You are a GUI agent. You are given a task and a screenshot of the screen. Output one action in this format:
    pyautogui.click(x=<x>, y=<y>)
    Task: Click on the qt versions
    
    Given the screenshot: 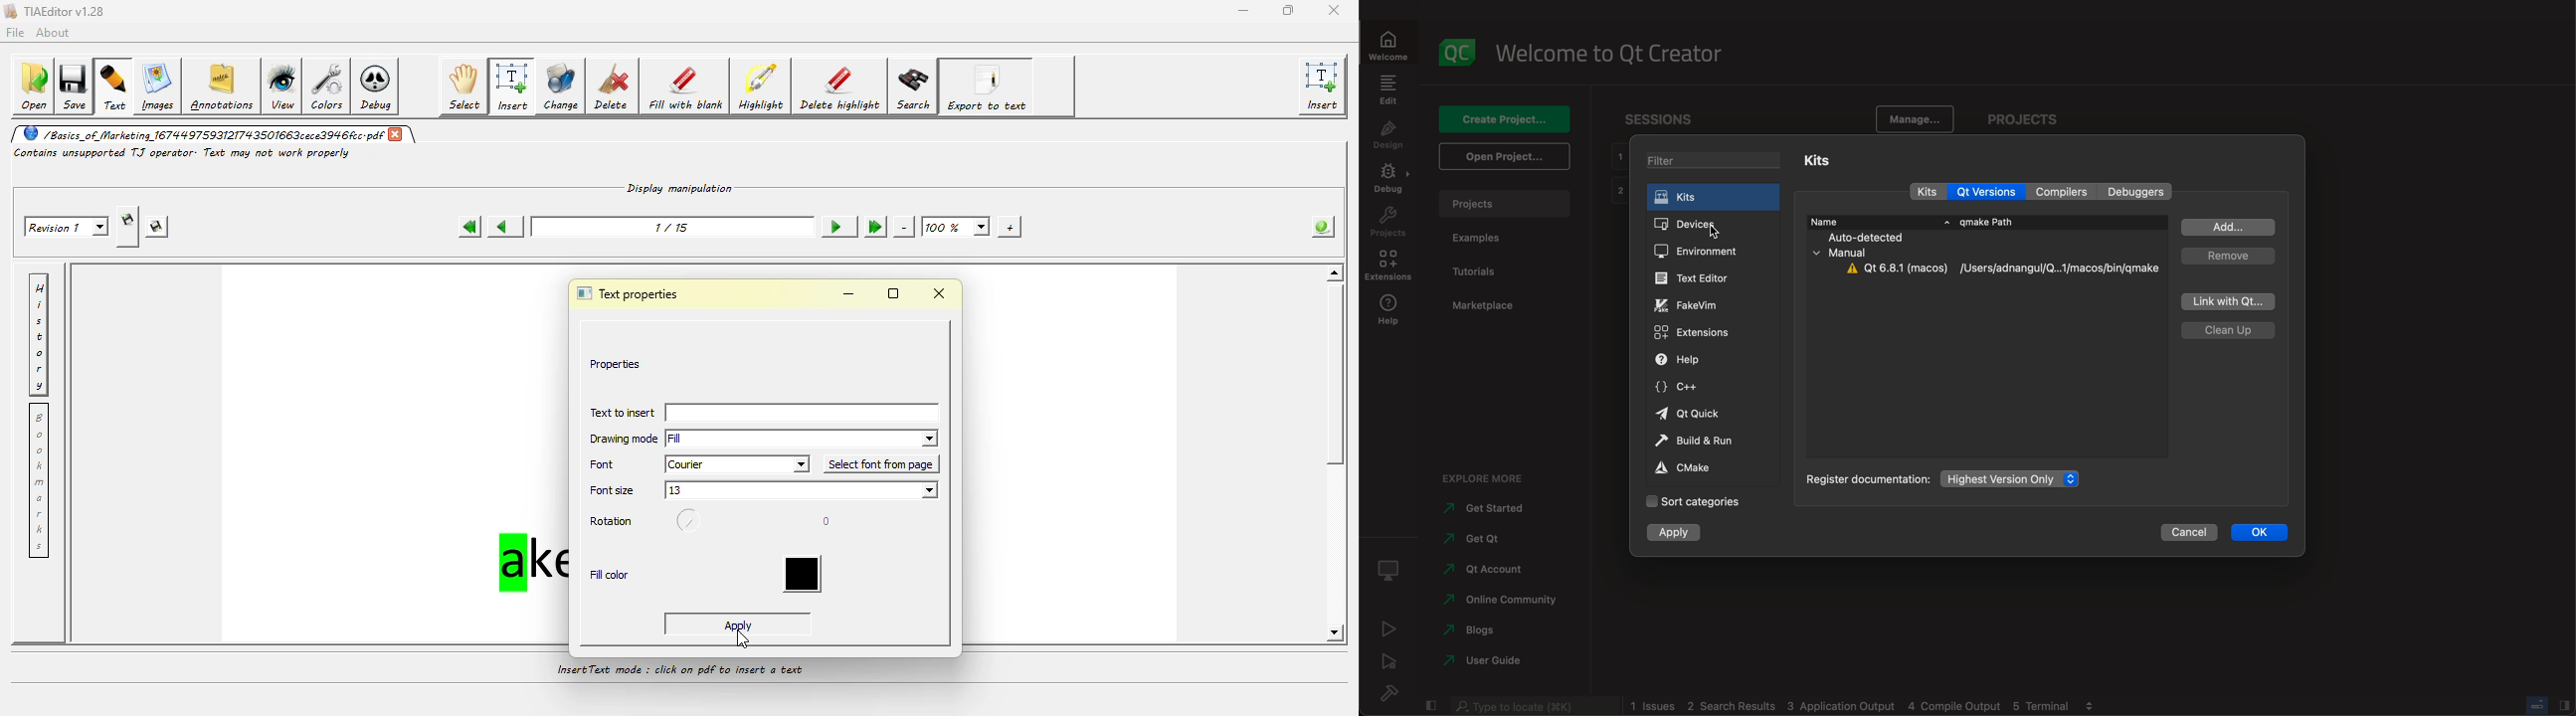 What is the action you would take?
    pyautogui.click(x=1989, y=191)
    